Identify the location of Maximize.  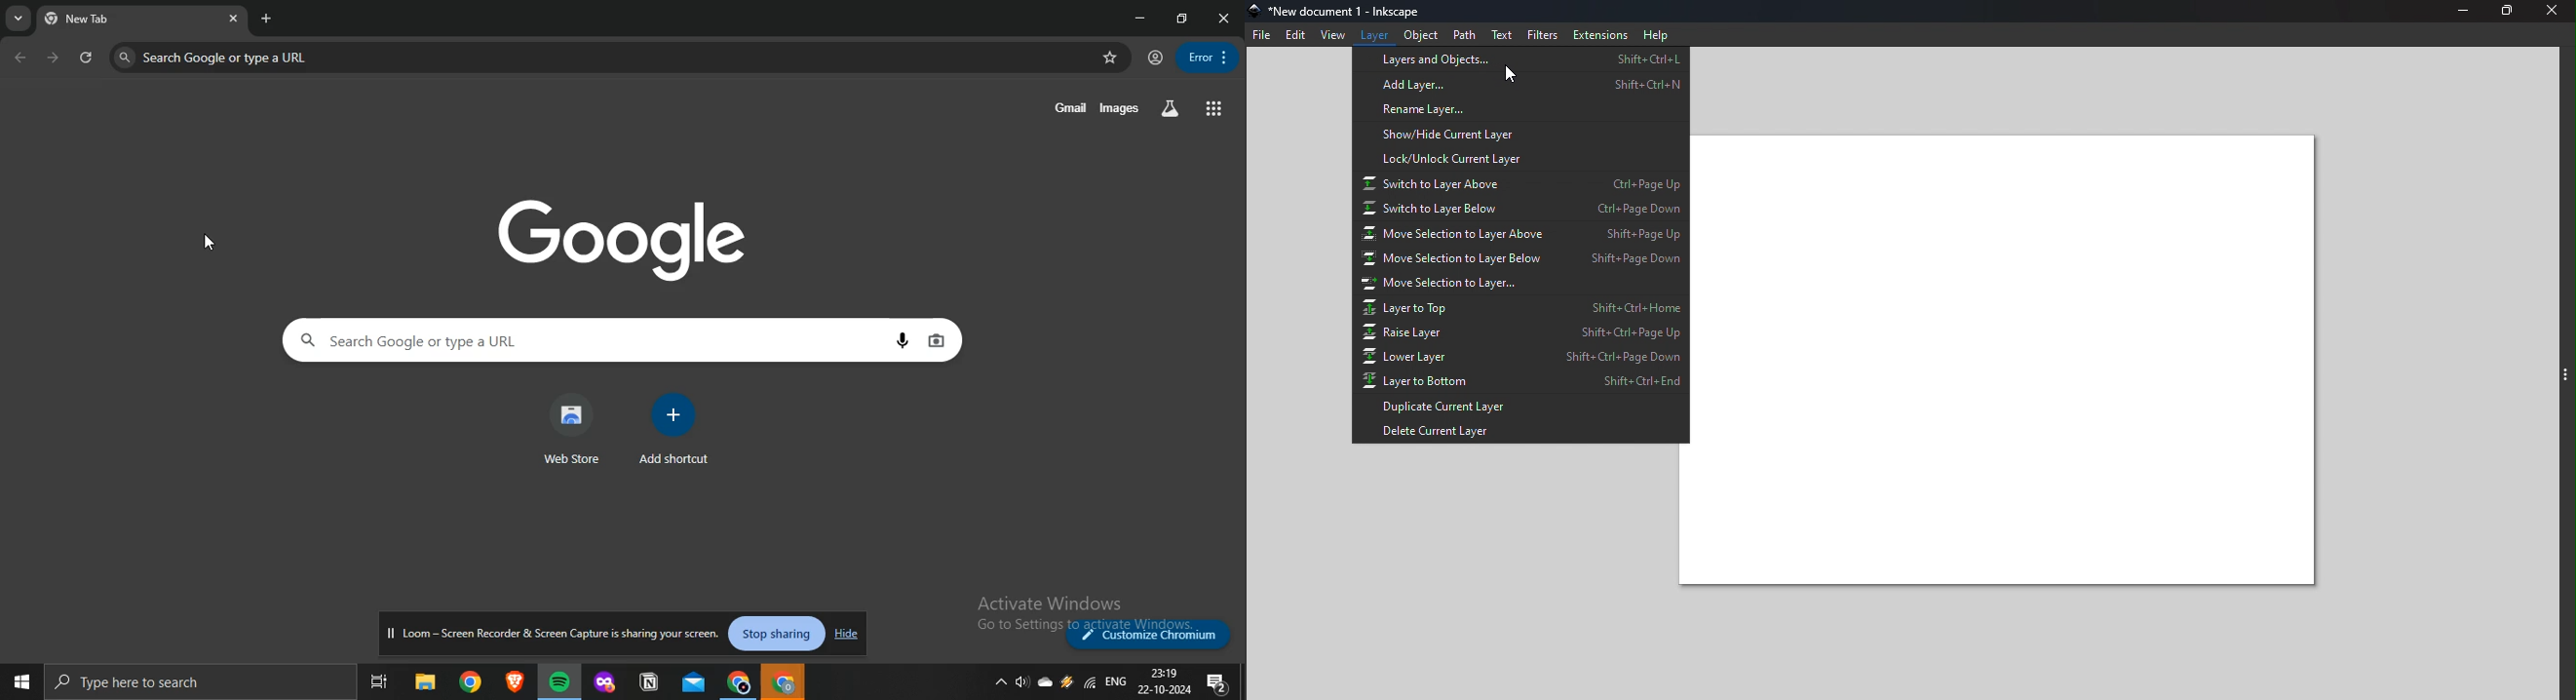
(2508, 12).